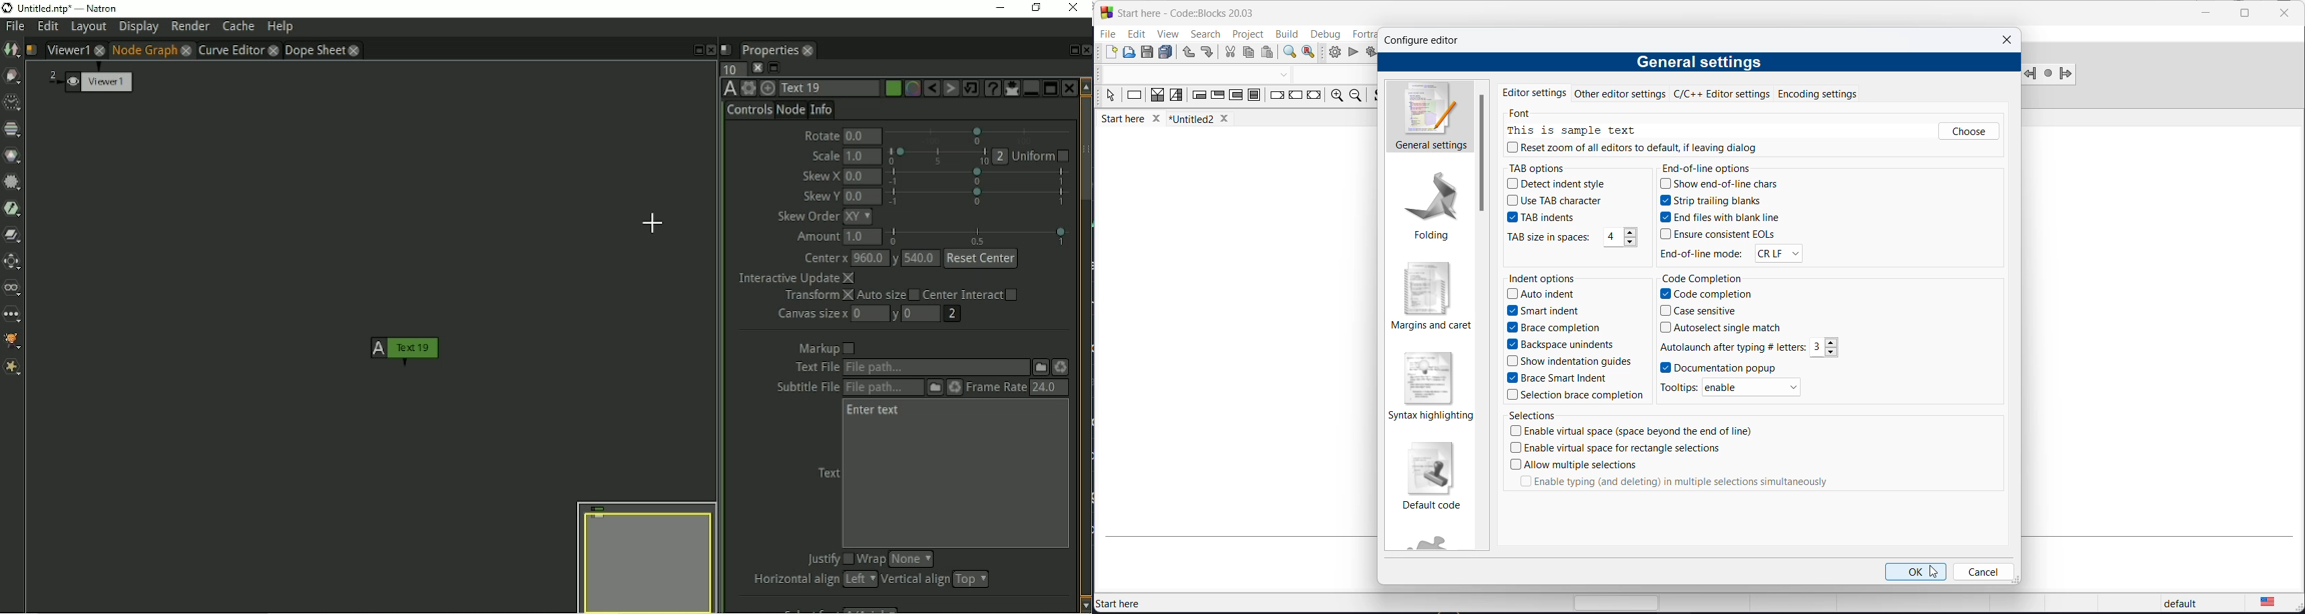  What do you see at coordinates (1314, 96) in the screenshot?
I see `return instruction` at bounding box center [1314, 96].